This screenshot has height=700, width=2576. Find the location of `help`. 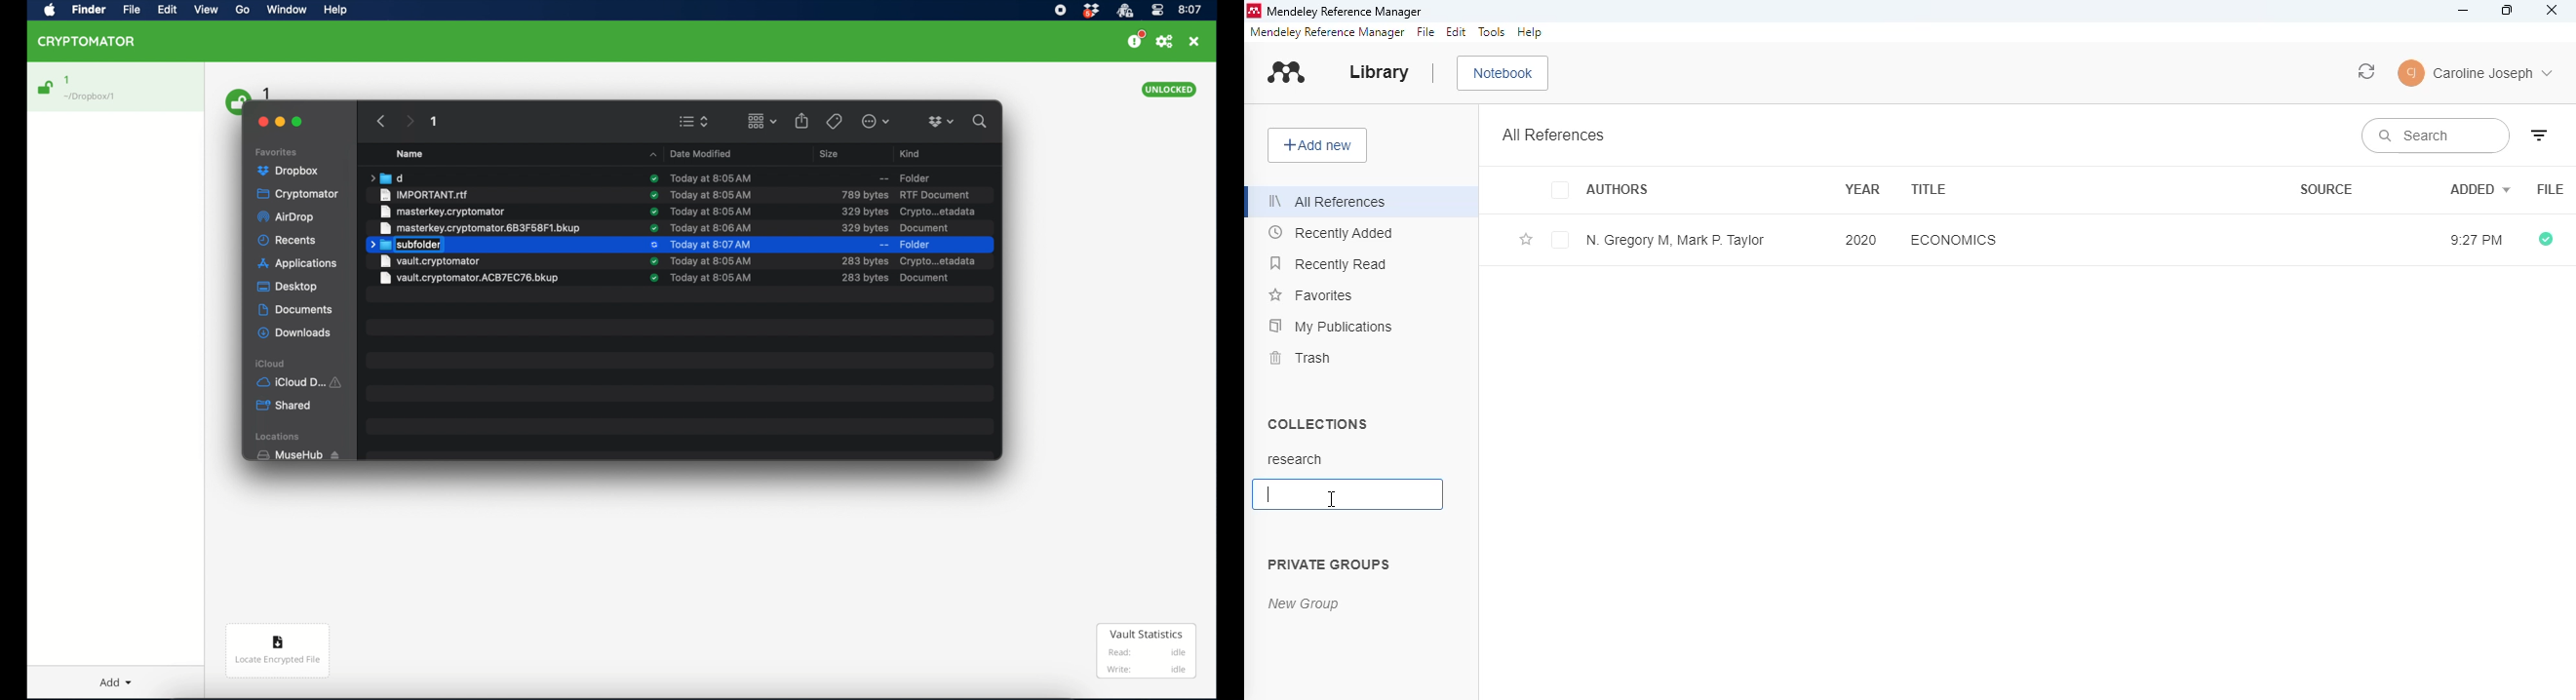

help is located at coordinates (1530, 32).